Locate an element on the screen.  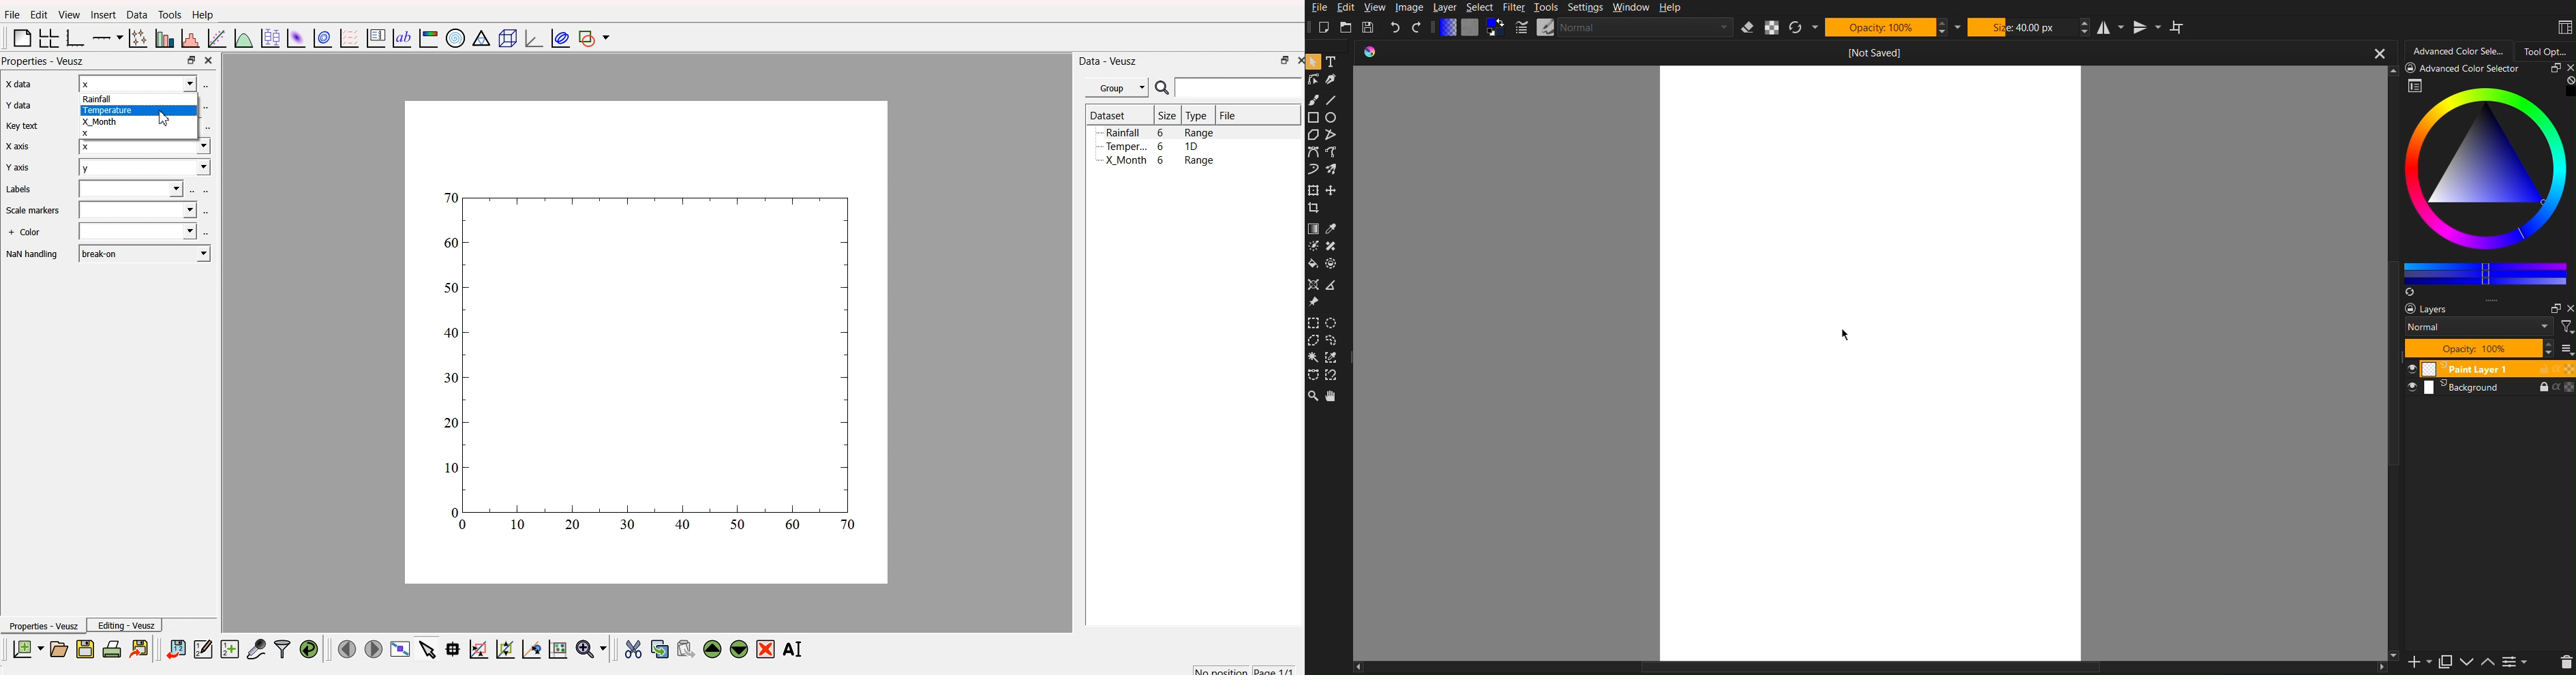
File is located at coordinates (1318, 8).